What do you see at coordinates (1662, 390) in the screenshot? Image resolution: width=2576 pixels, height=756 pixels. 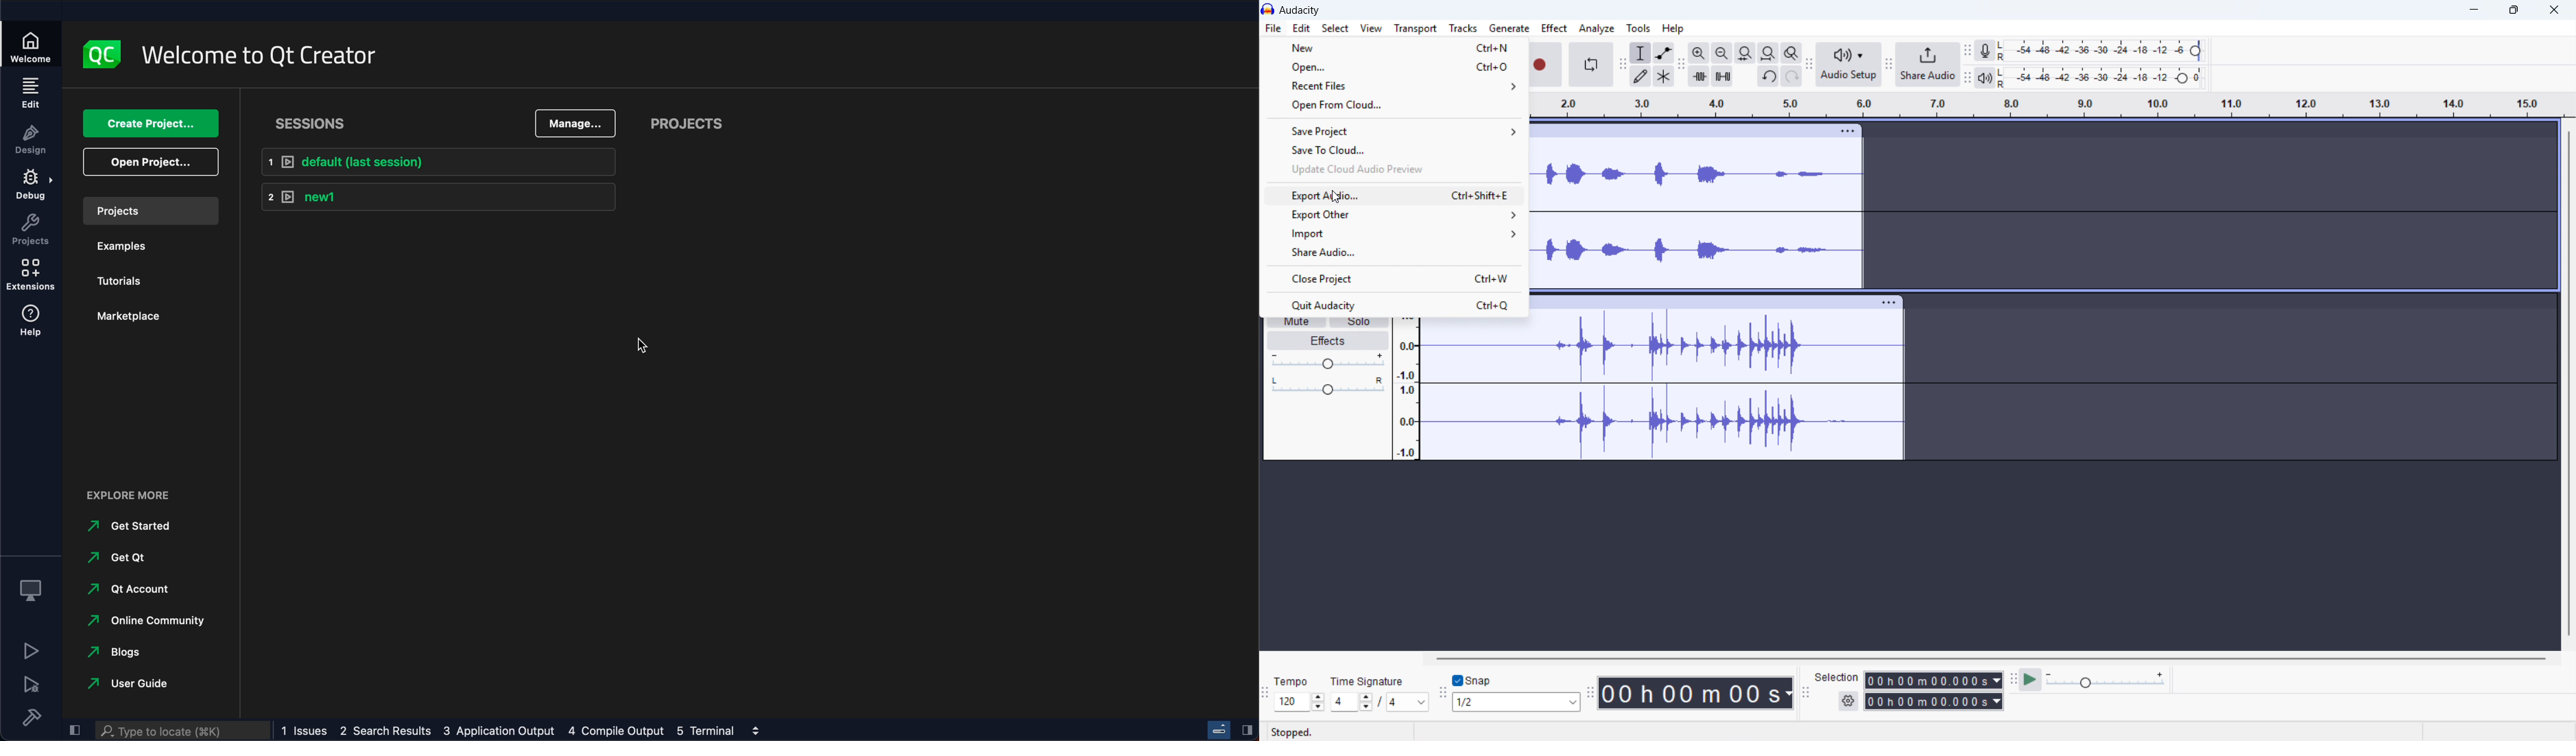 I see `audio 2 waveform` at bounding box center [1662, 390].